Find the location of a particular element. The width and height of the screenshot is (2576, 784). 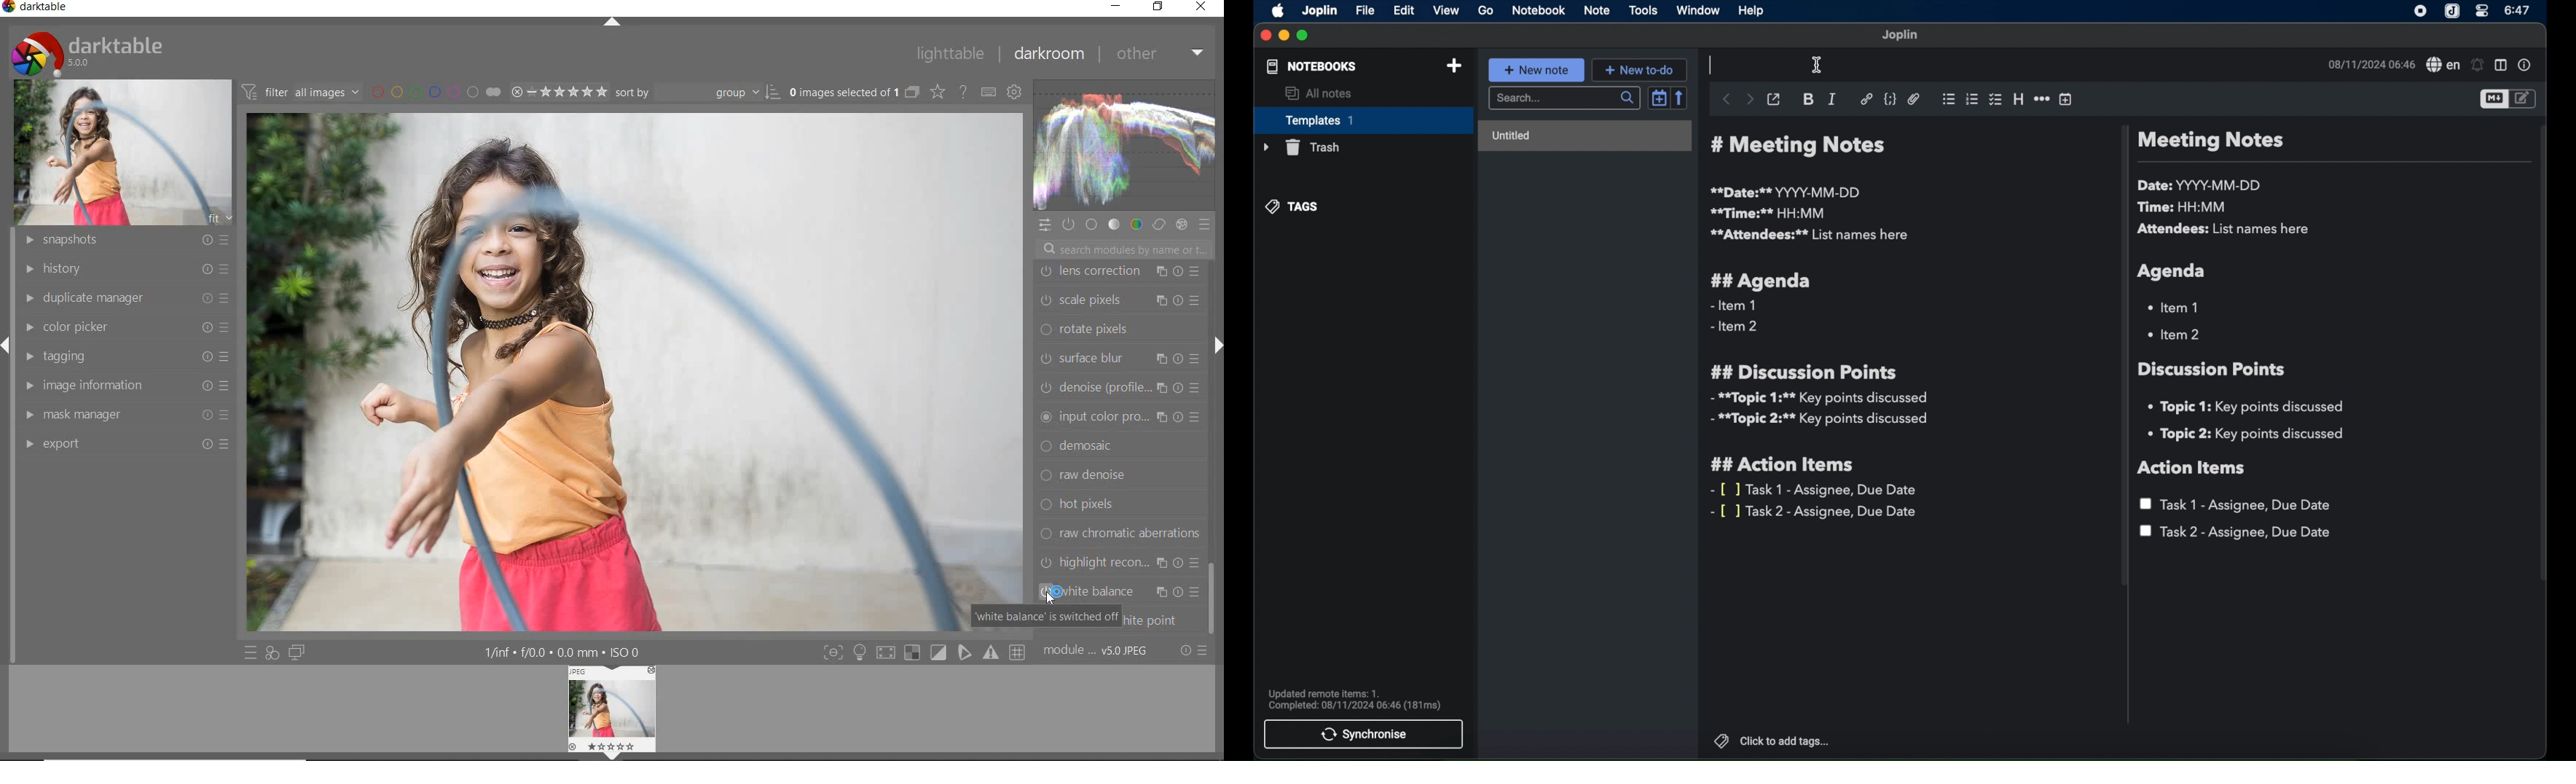

trash is located at coordinates (1300, 147).